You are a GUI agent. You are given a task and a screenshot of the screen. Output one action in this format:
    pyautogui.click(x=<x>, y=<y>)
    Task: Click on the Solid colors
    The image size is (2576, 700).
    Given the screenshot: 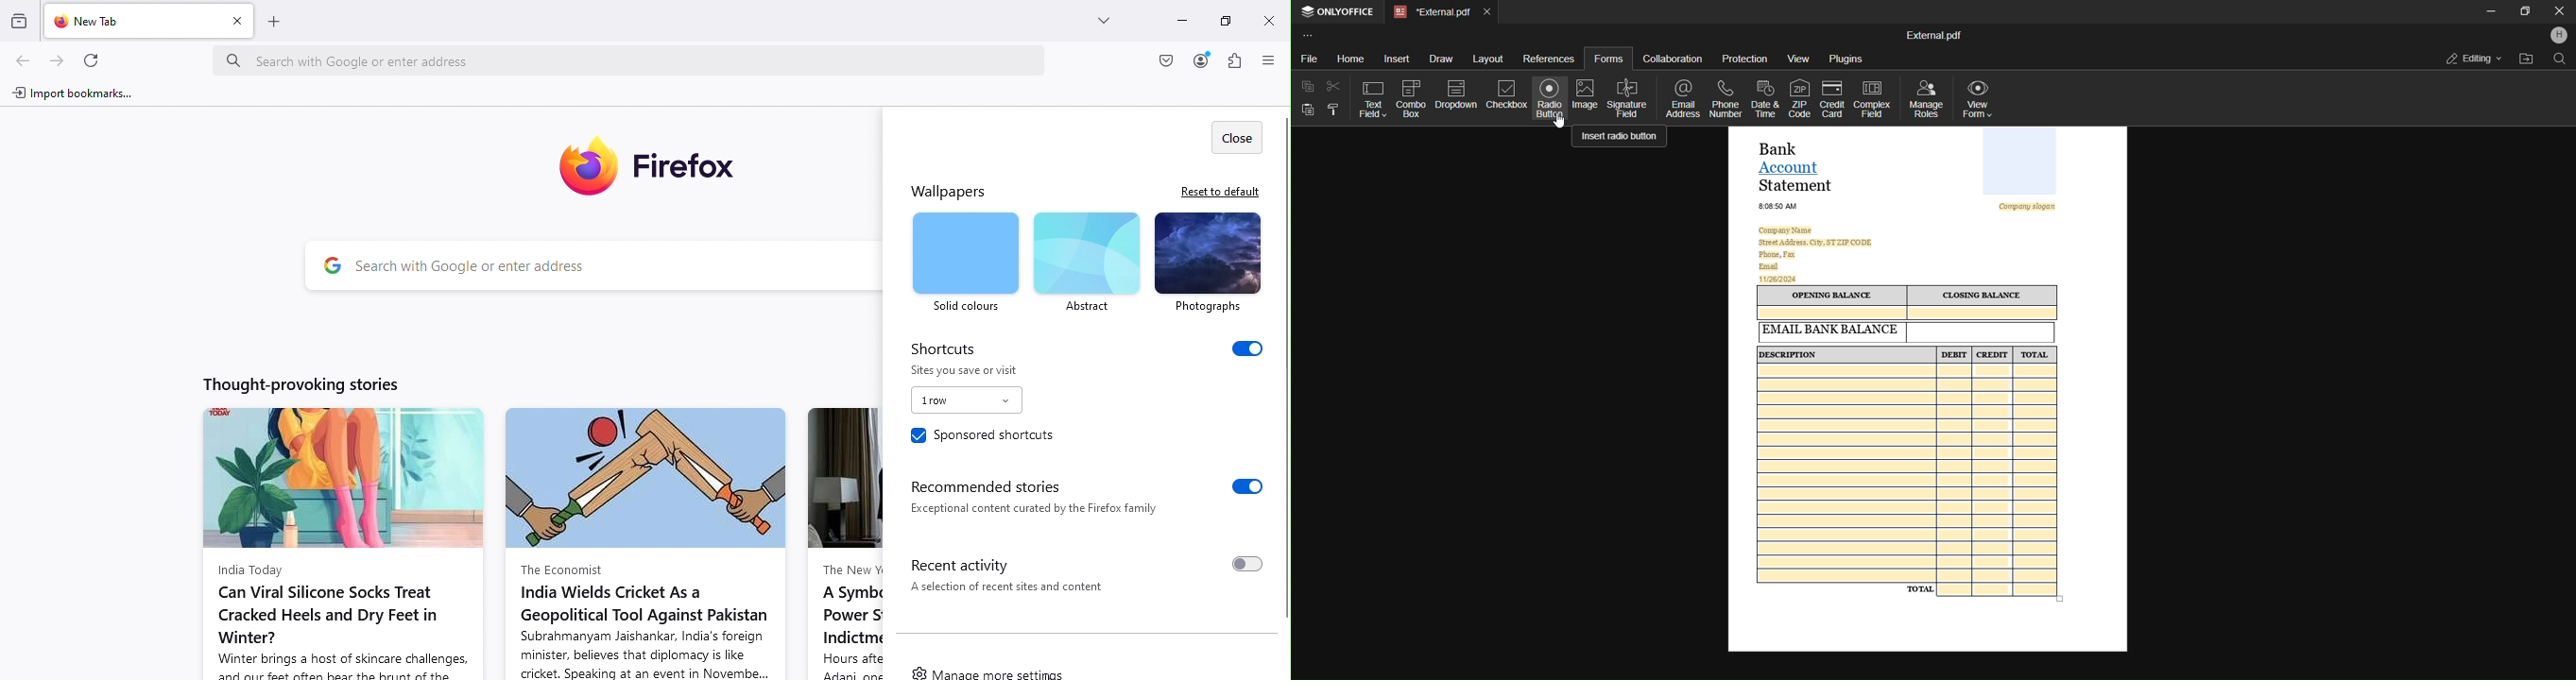 What is the action you would take?
    pyautogui.click(x=965, y=261)
    